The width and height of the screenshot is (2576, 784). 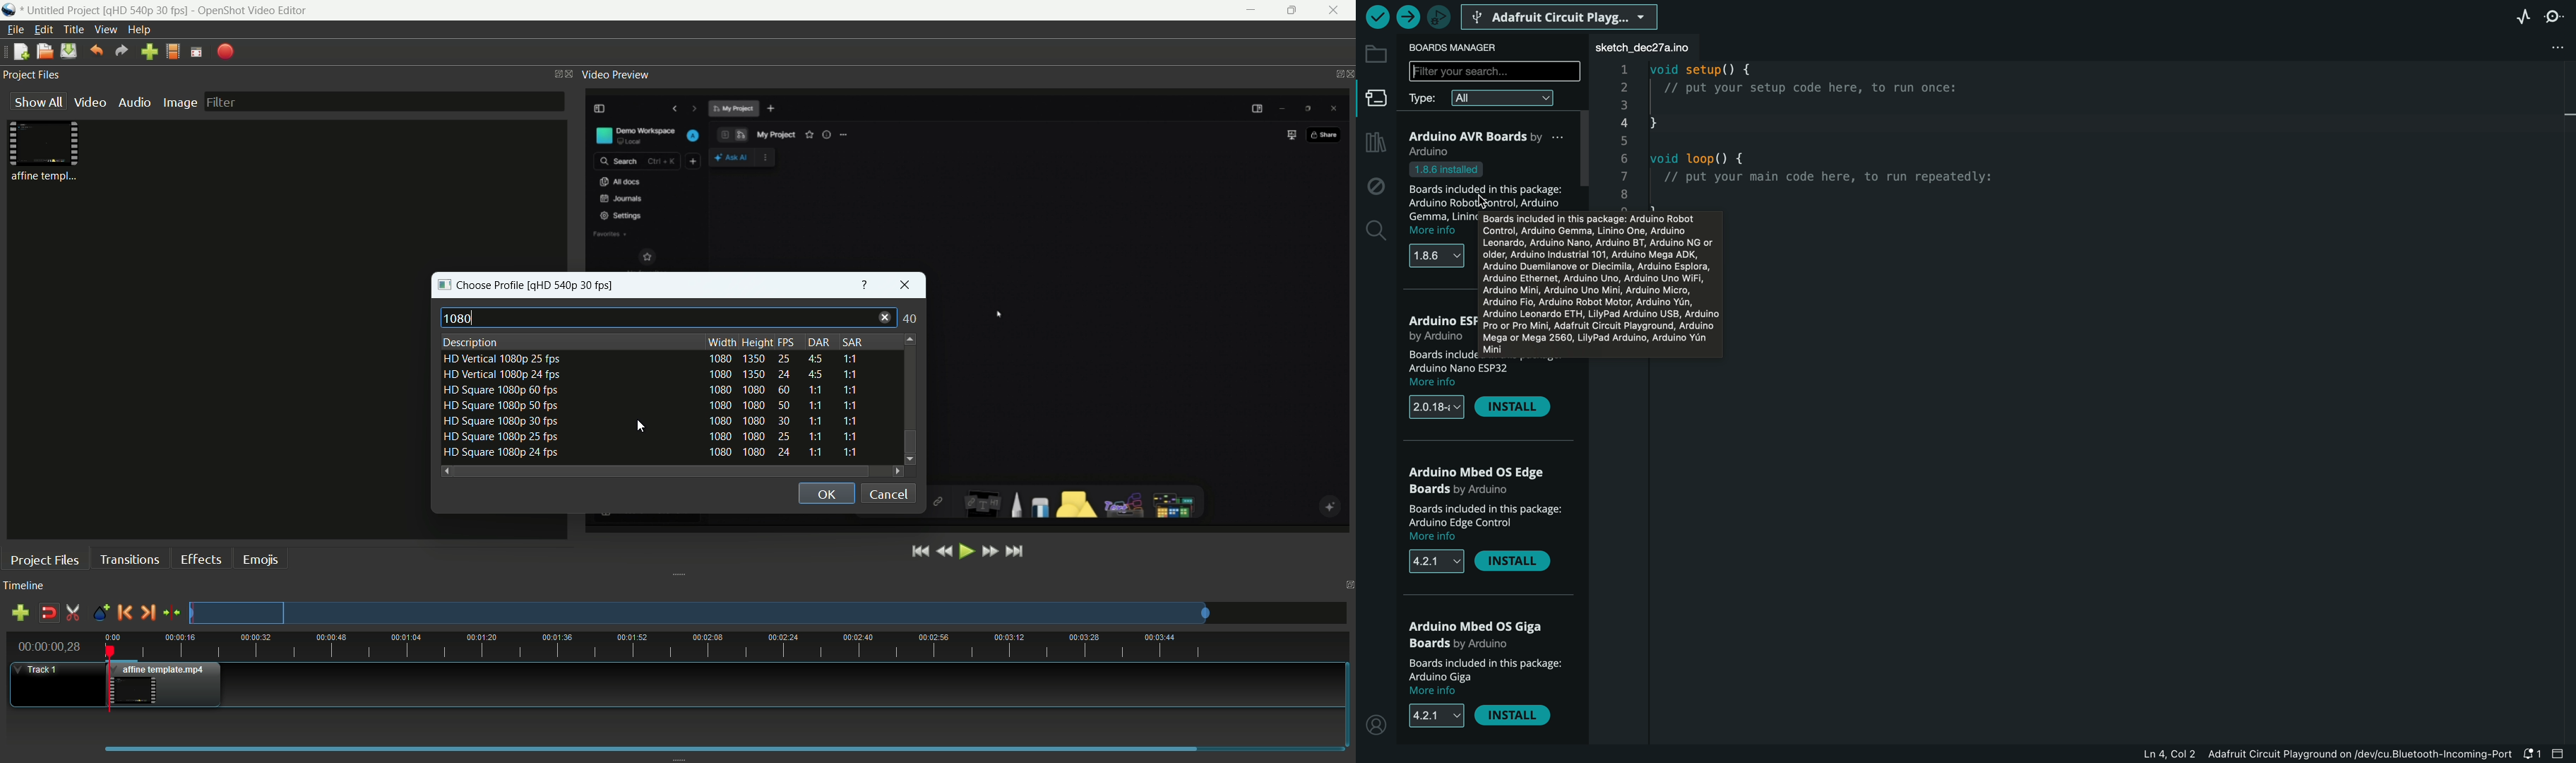 What do you see at coordinates (1409, 17) in the screenshot?
I see `upload` at bounding box center [1409, 17].